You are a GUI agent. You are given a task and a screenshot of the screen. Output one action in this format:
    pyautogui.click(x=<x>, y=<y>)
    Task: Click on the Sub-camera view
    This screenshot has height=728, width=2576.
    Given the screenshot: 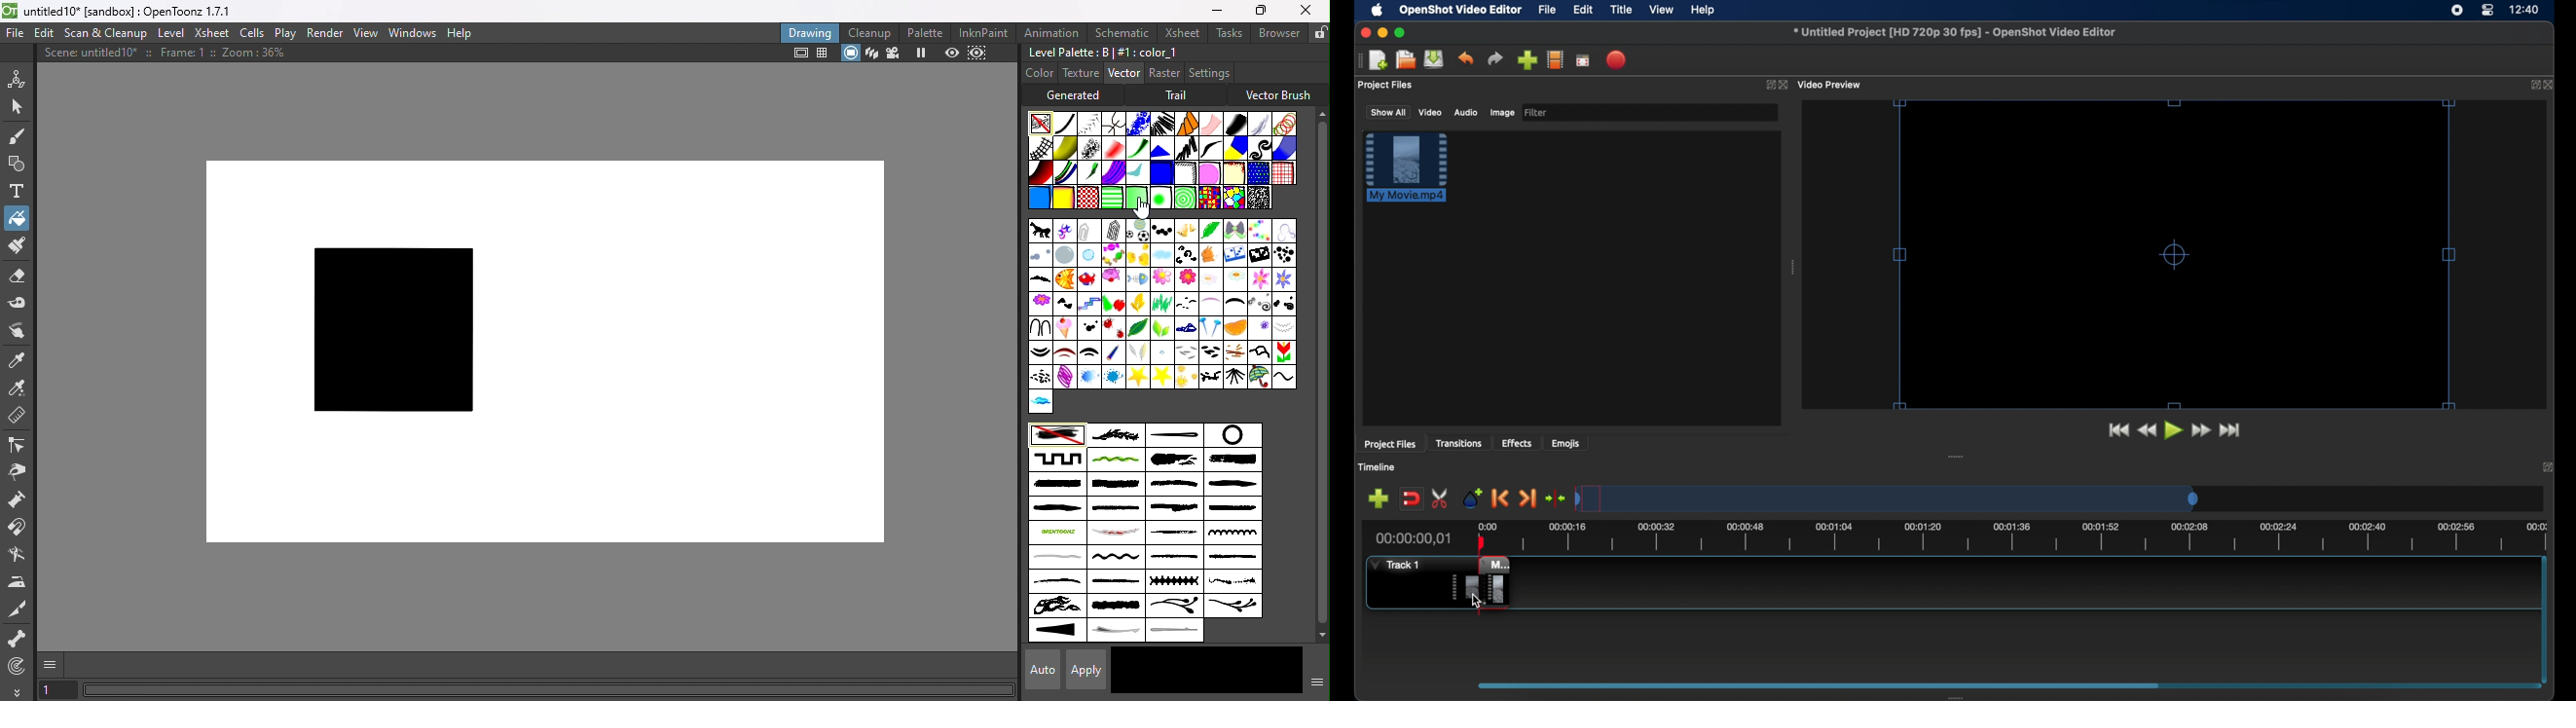 What is the action you would take?
    pyautogui.click(x=979, y=53)
    